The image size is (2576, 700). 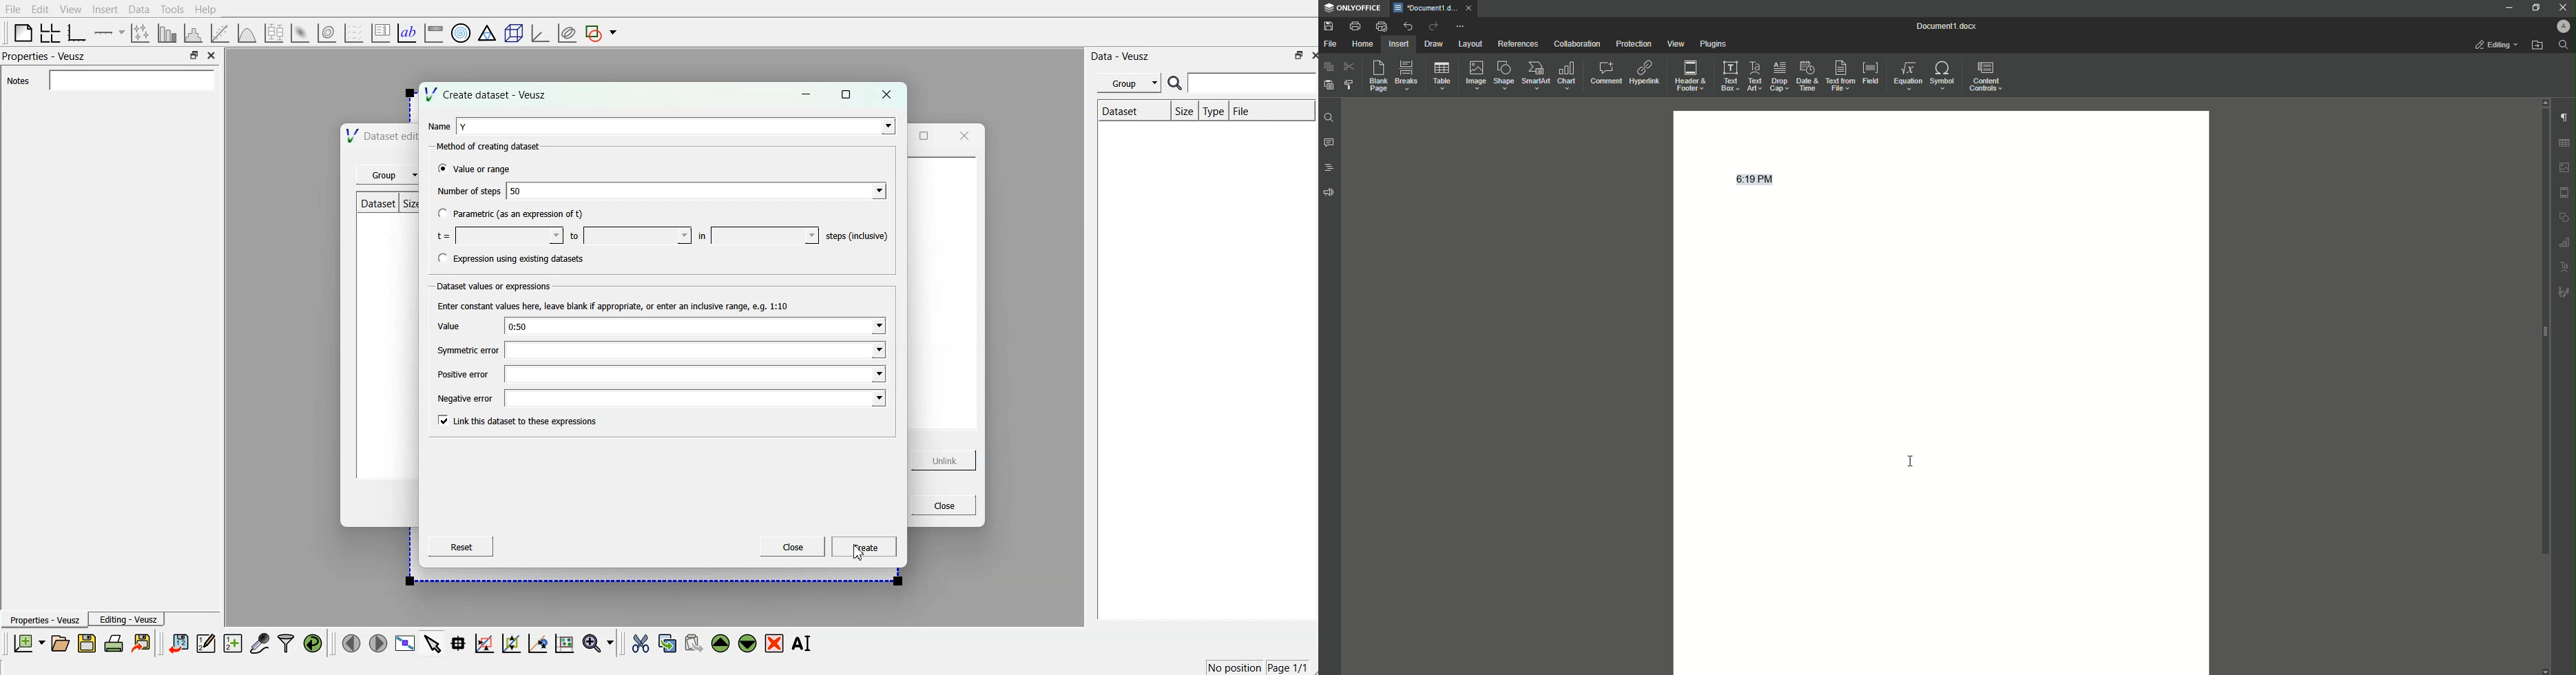 I want to click on Collaboration, so click(x=1574, y=43).